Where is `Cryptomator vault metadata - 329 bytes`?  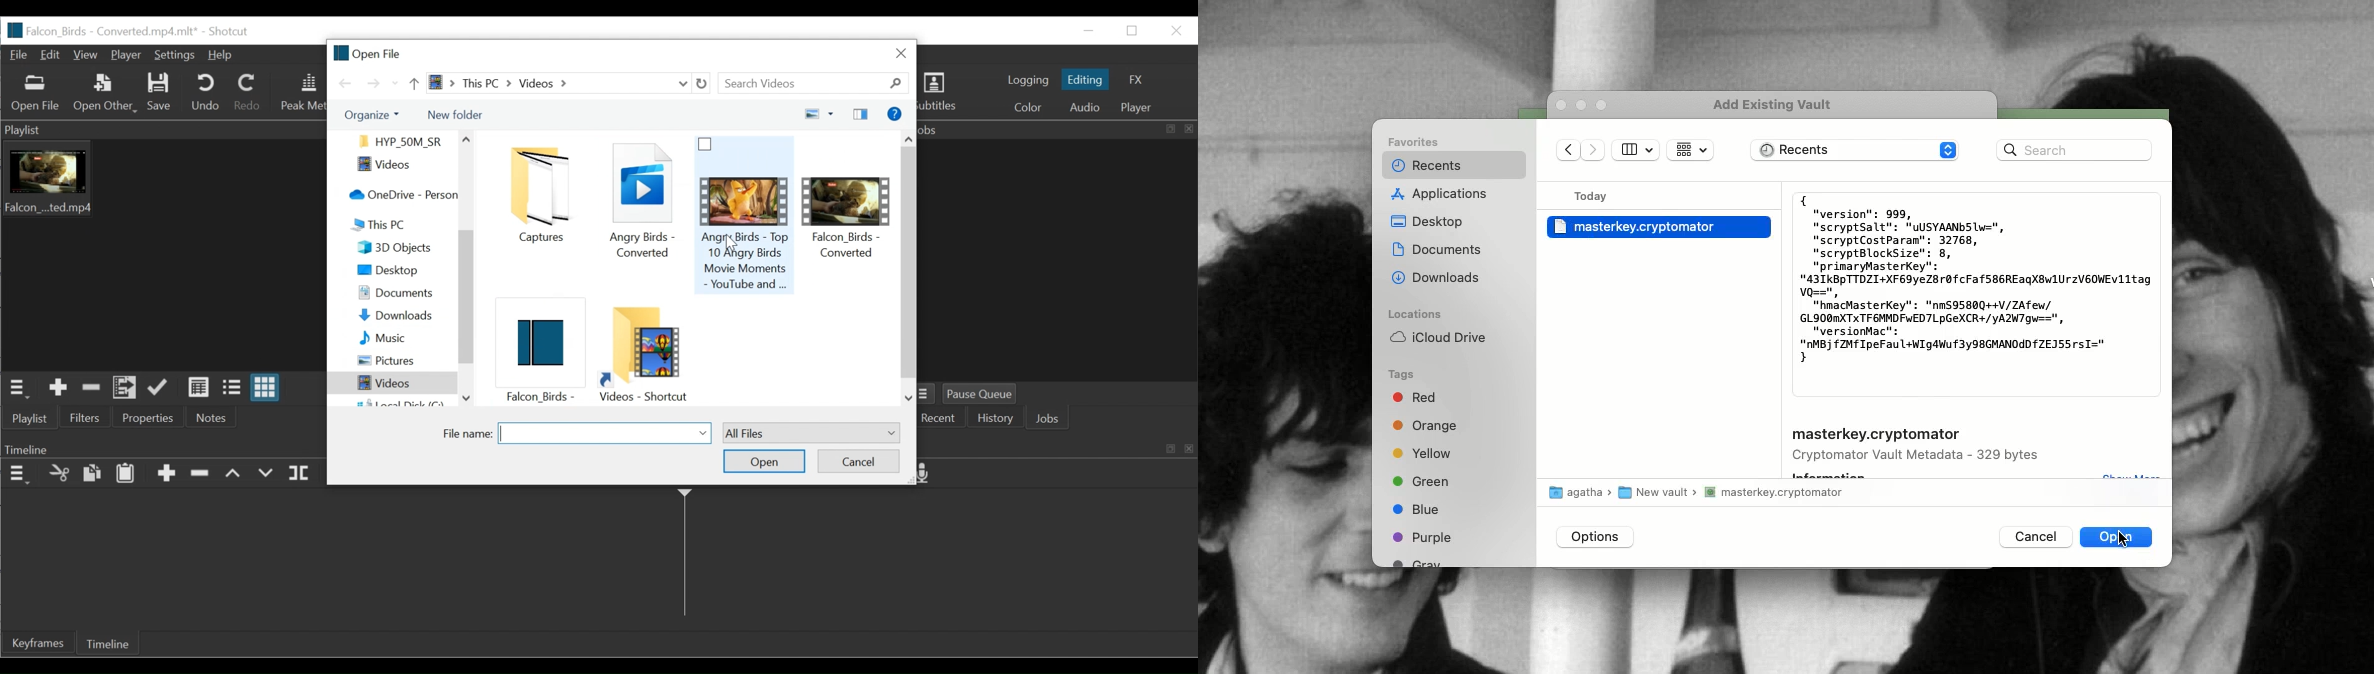
Cryptomator vault metadata - 329 bytes is located at coordinates (1919, 456).